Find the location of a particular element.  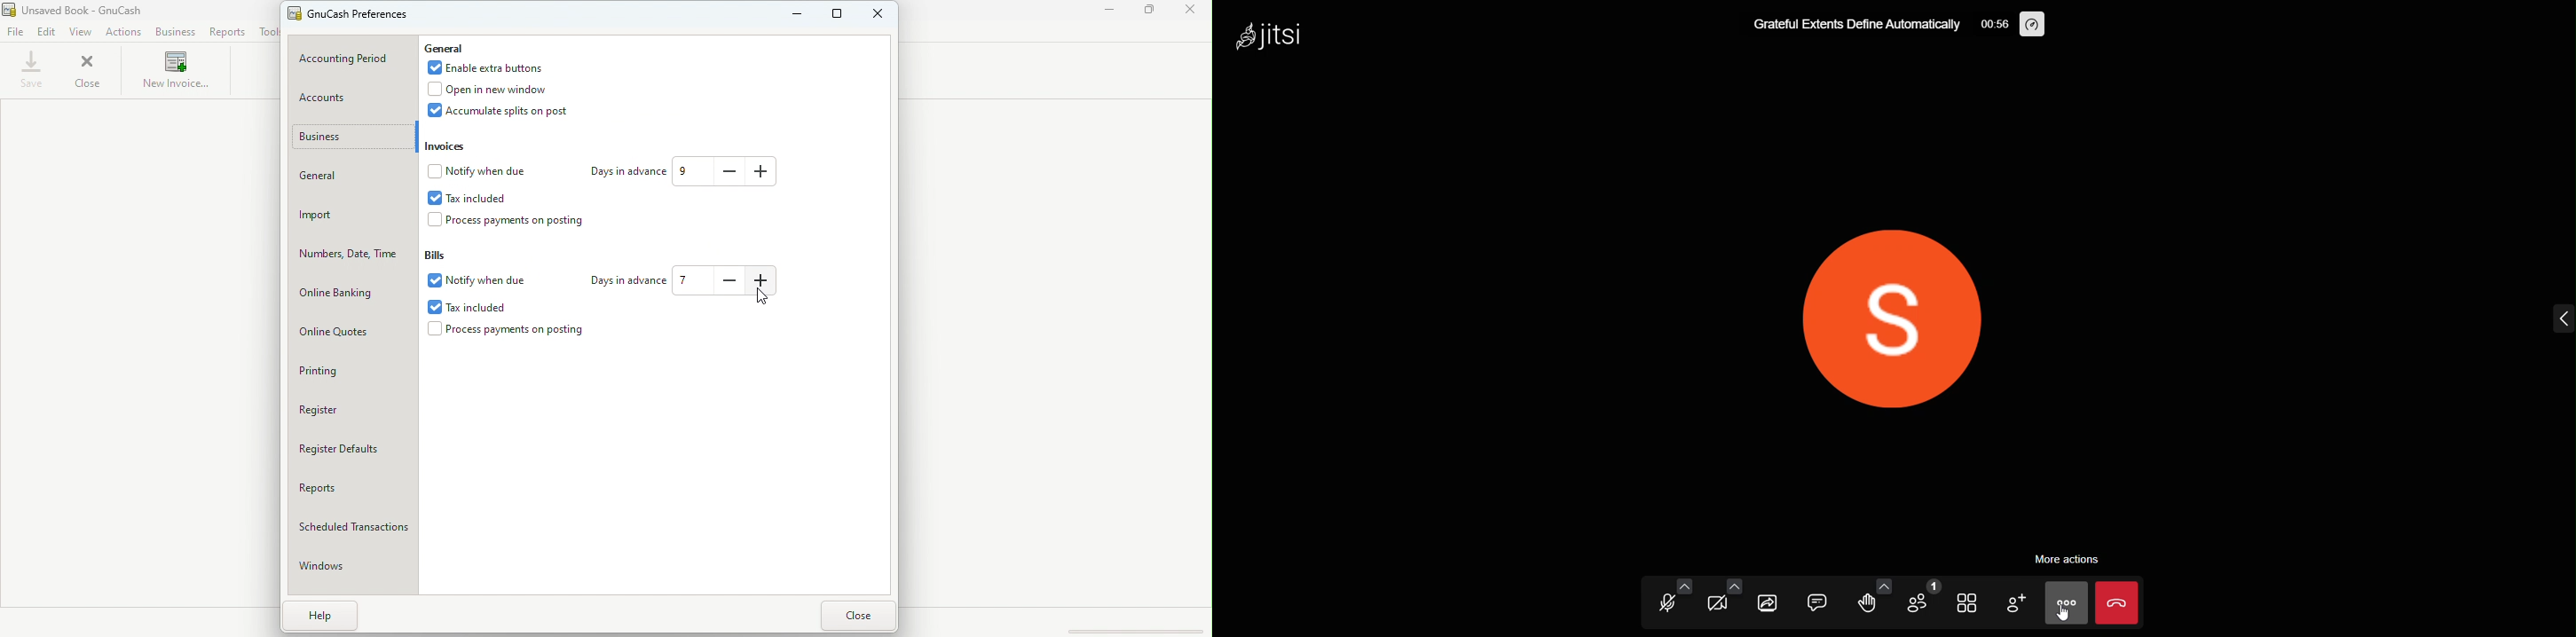

Close is located at coordinates (881, 20).